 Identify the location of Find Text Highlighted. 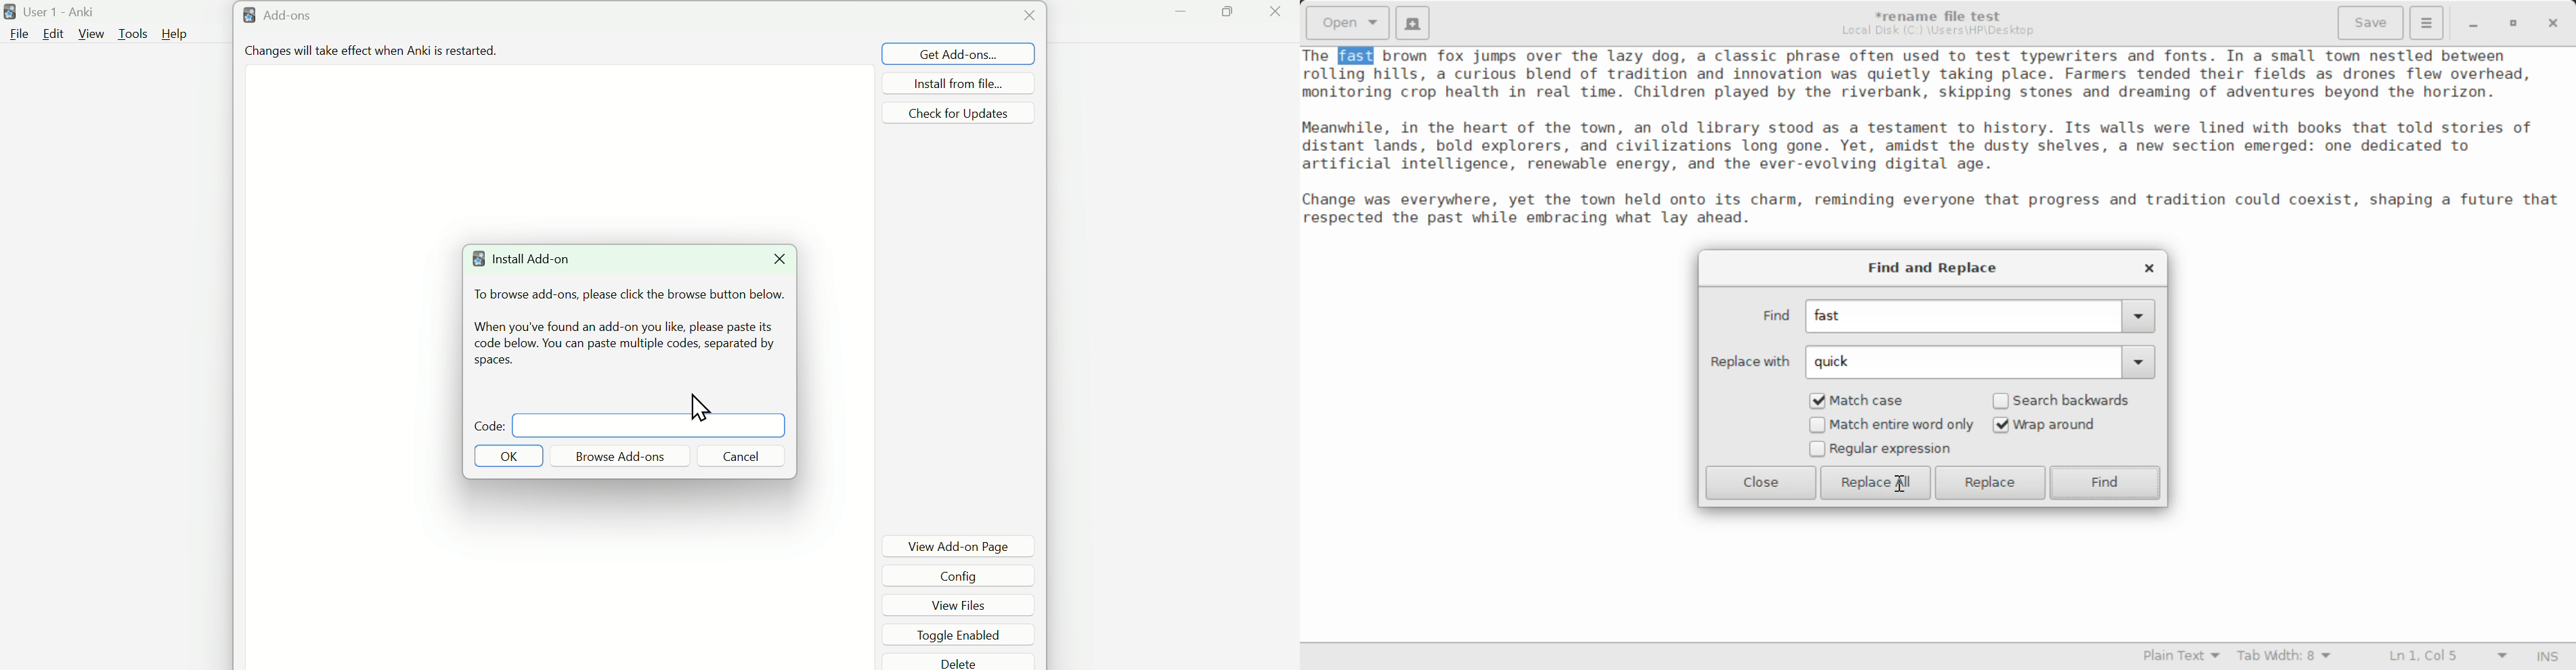
(1357, 56).